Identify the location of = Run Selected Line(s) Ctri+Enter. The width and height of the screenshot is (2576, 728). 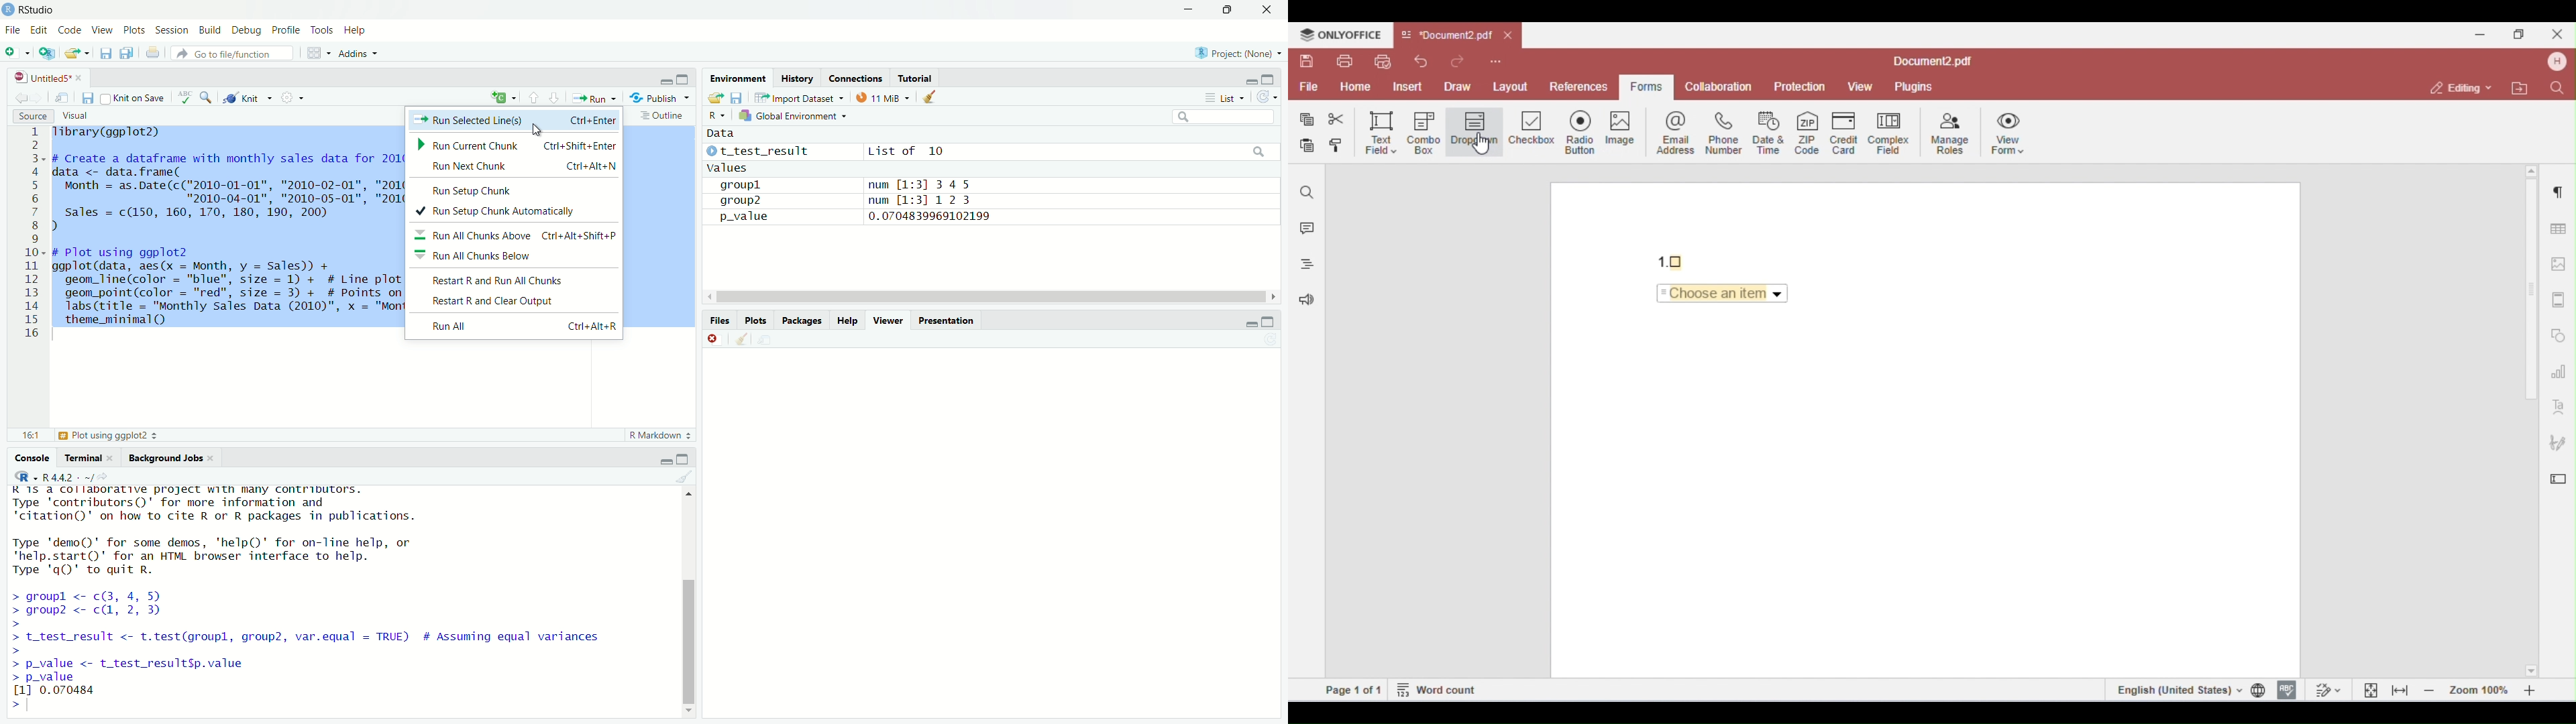
(519, 119).